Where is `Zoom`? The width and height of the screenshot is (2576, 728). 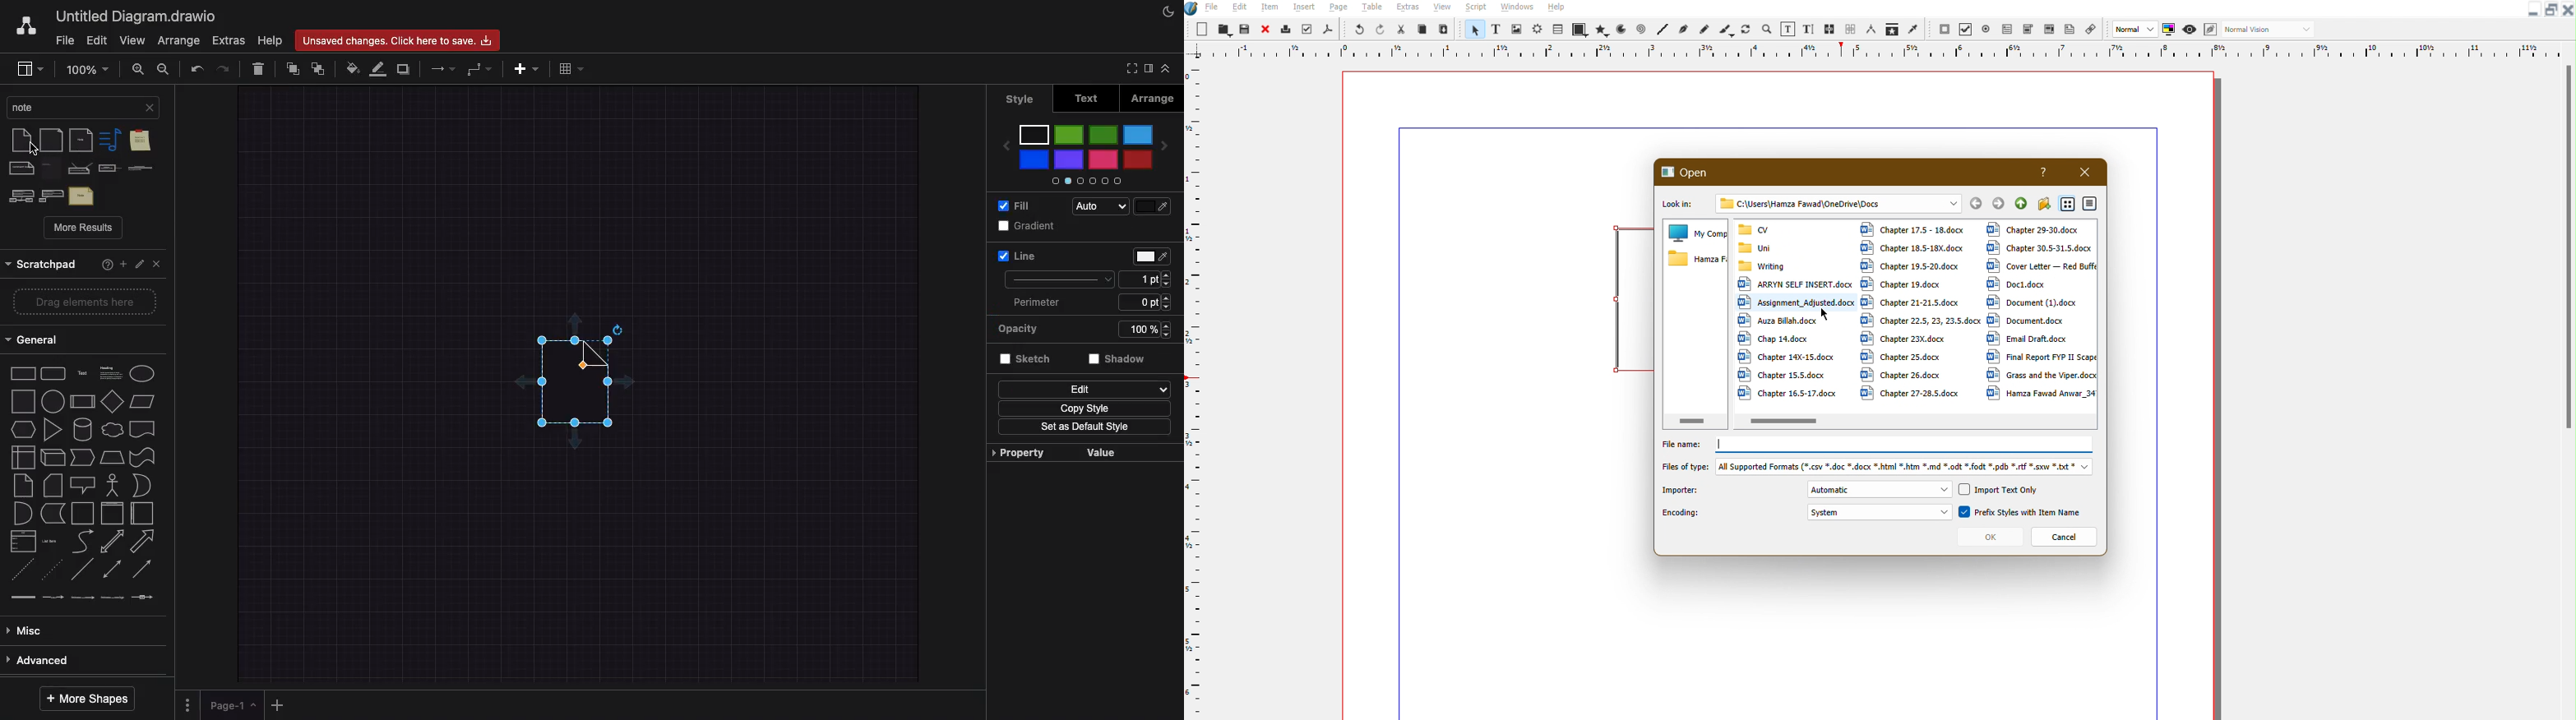
Zoom is located at coordinates (86, 68).